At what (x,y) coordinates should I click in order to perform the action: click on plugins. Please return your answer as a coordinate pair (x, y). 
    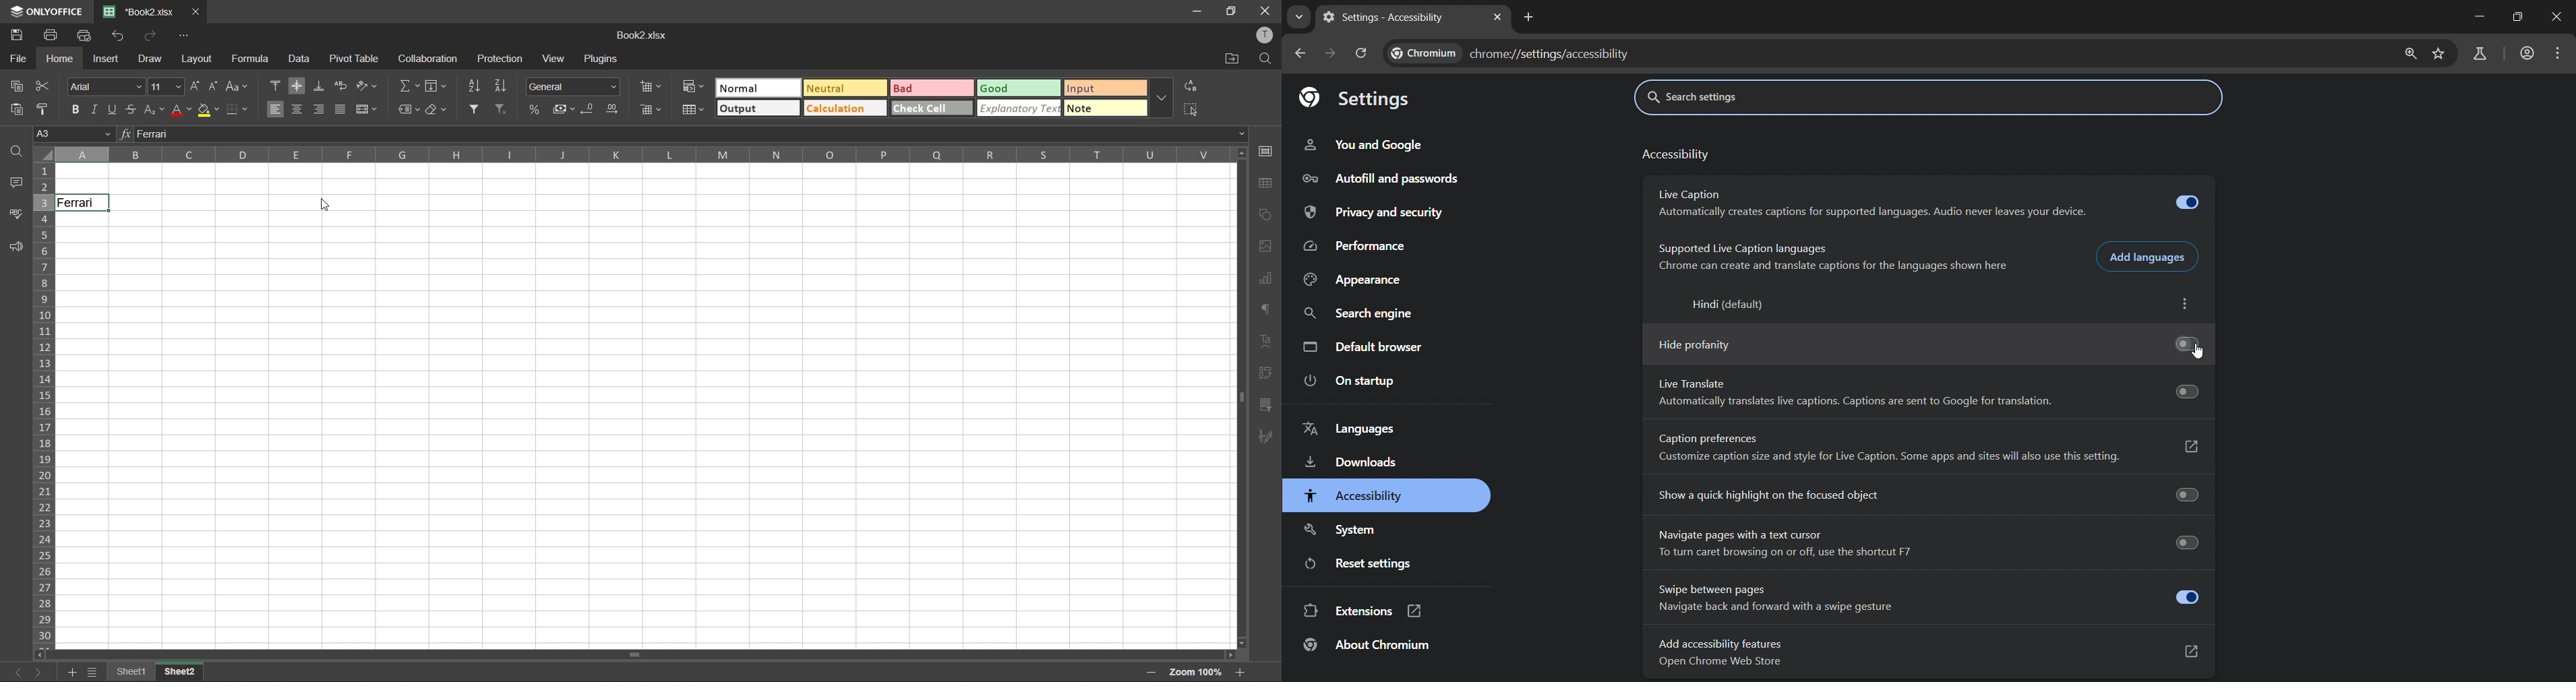
    Looking at the image, I should click on (599, 61).